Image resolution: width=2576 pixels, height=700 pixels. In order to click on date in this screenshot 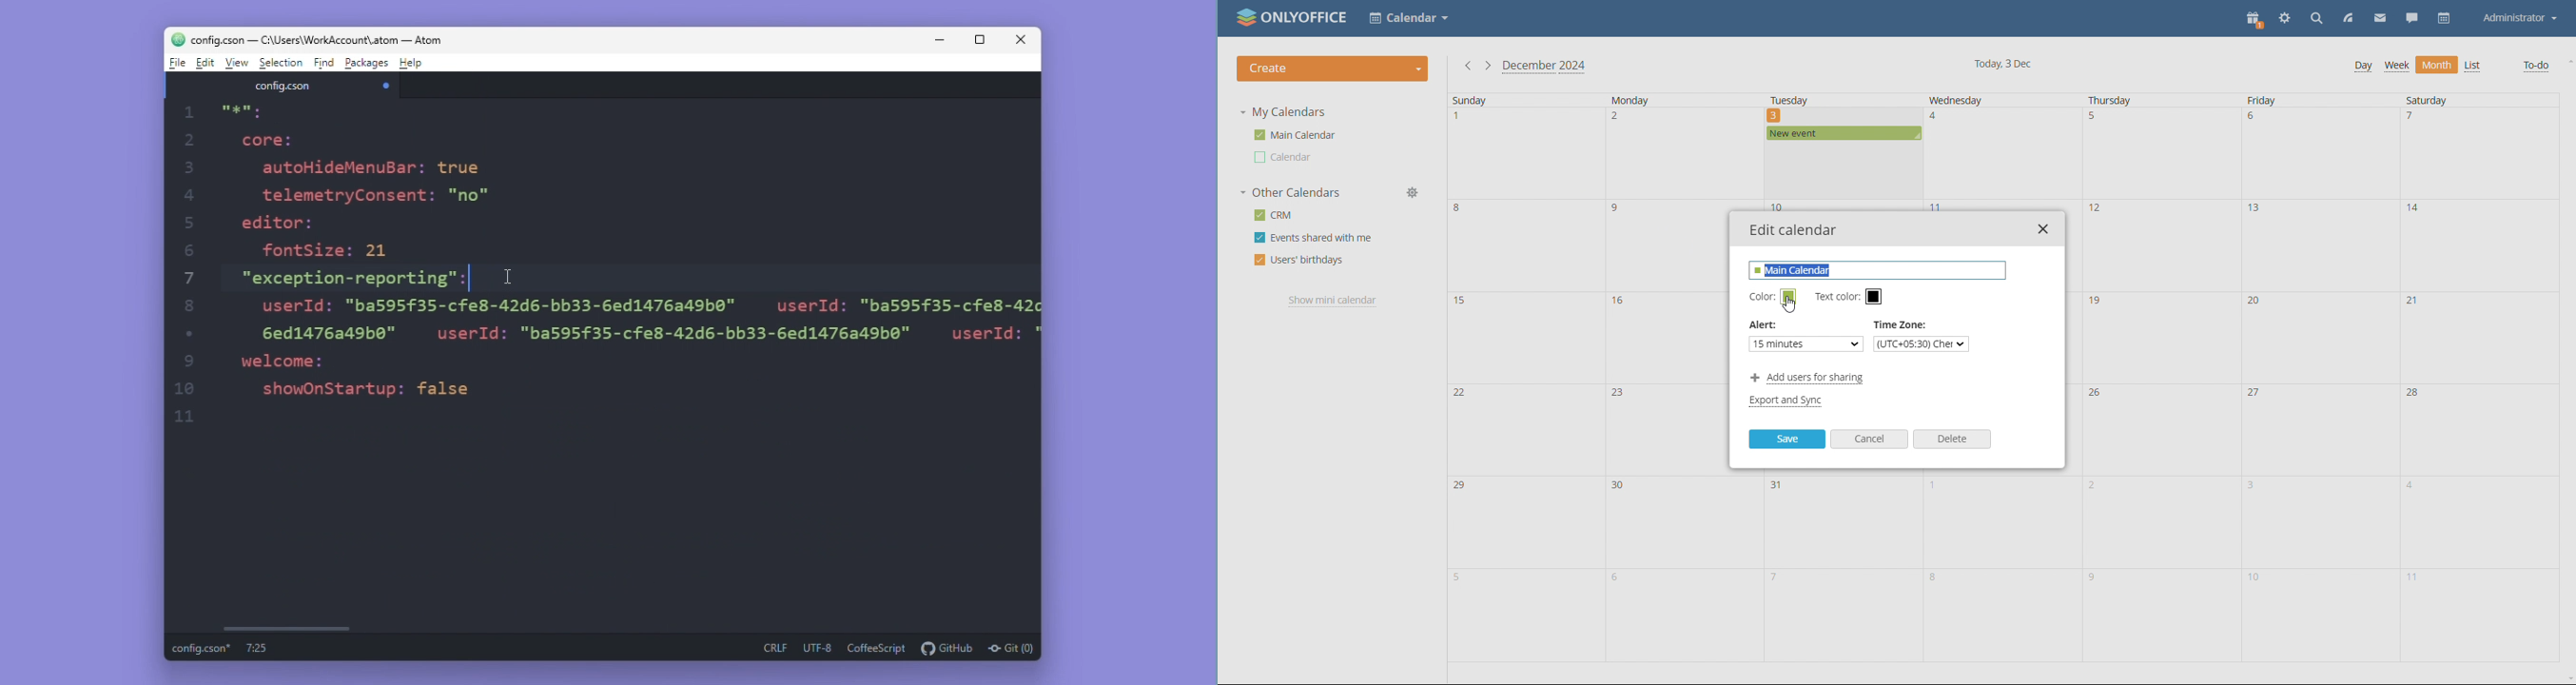, I will do `click(2480, 616)`.